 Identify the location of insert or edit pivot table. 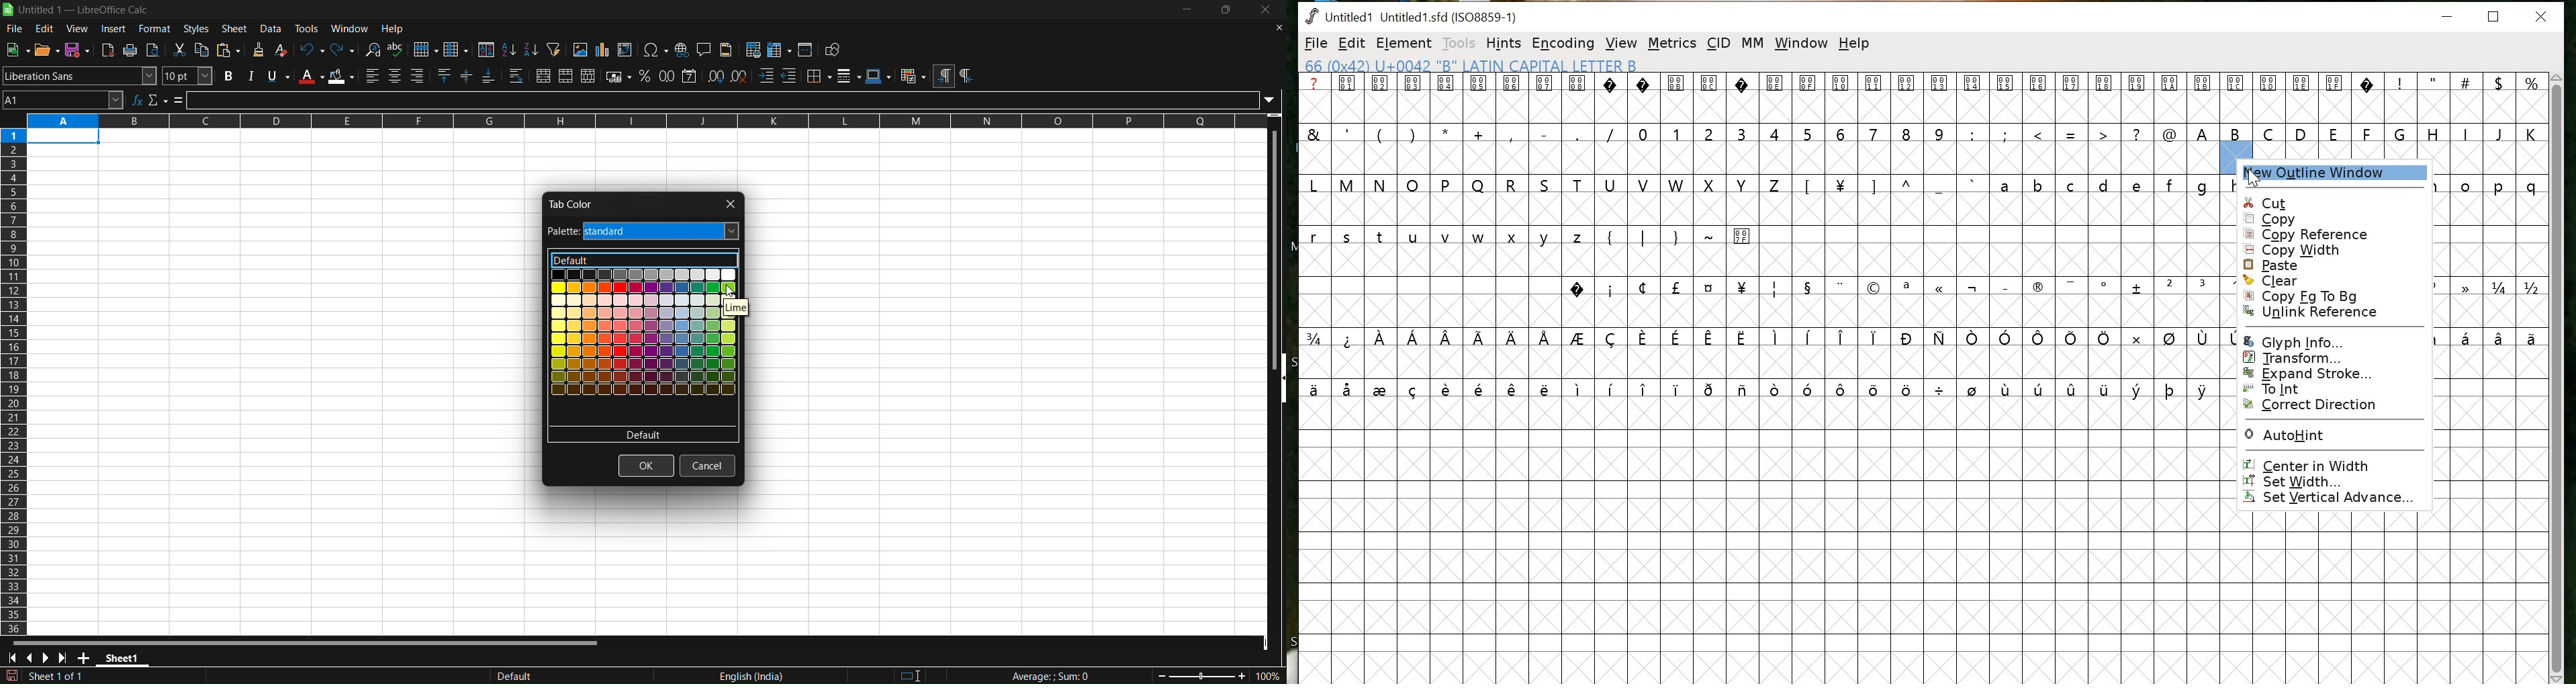
(626, 50).